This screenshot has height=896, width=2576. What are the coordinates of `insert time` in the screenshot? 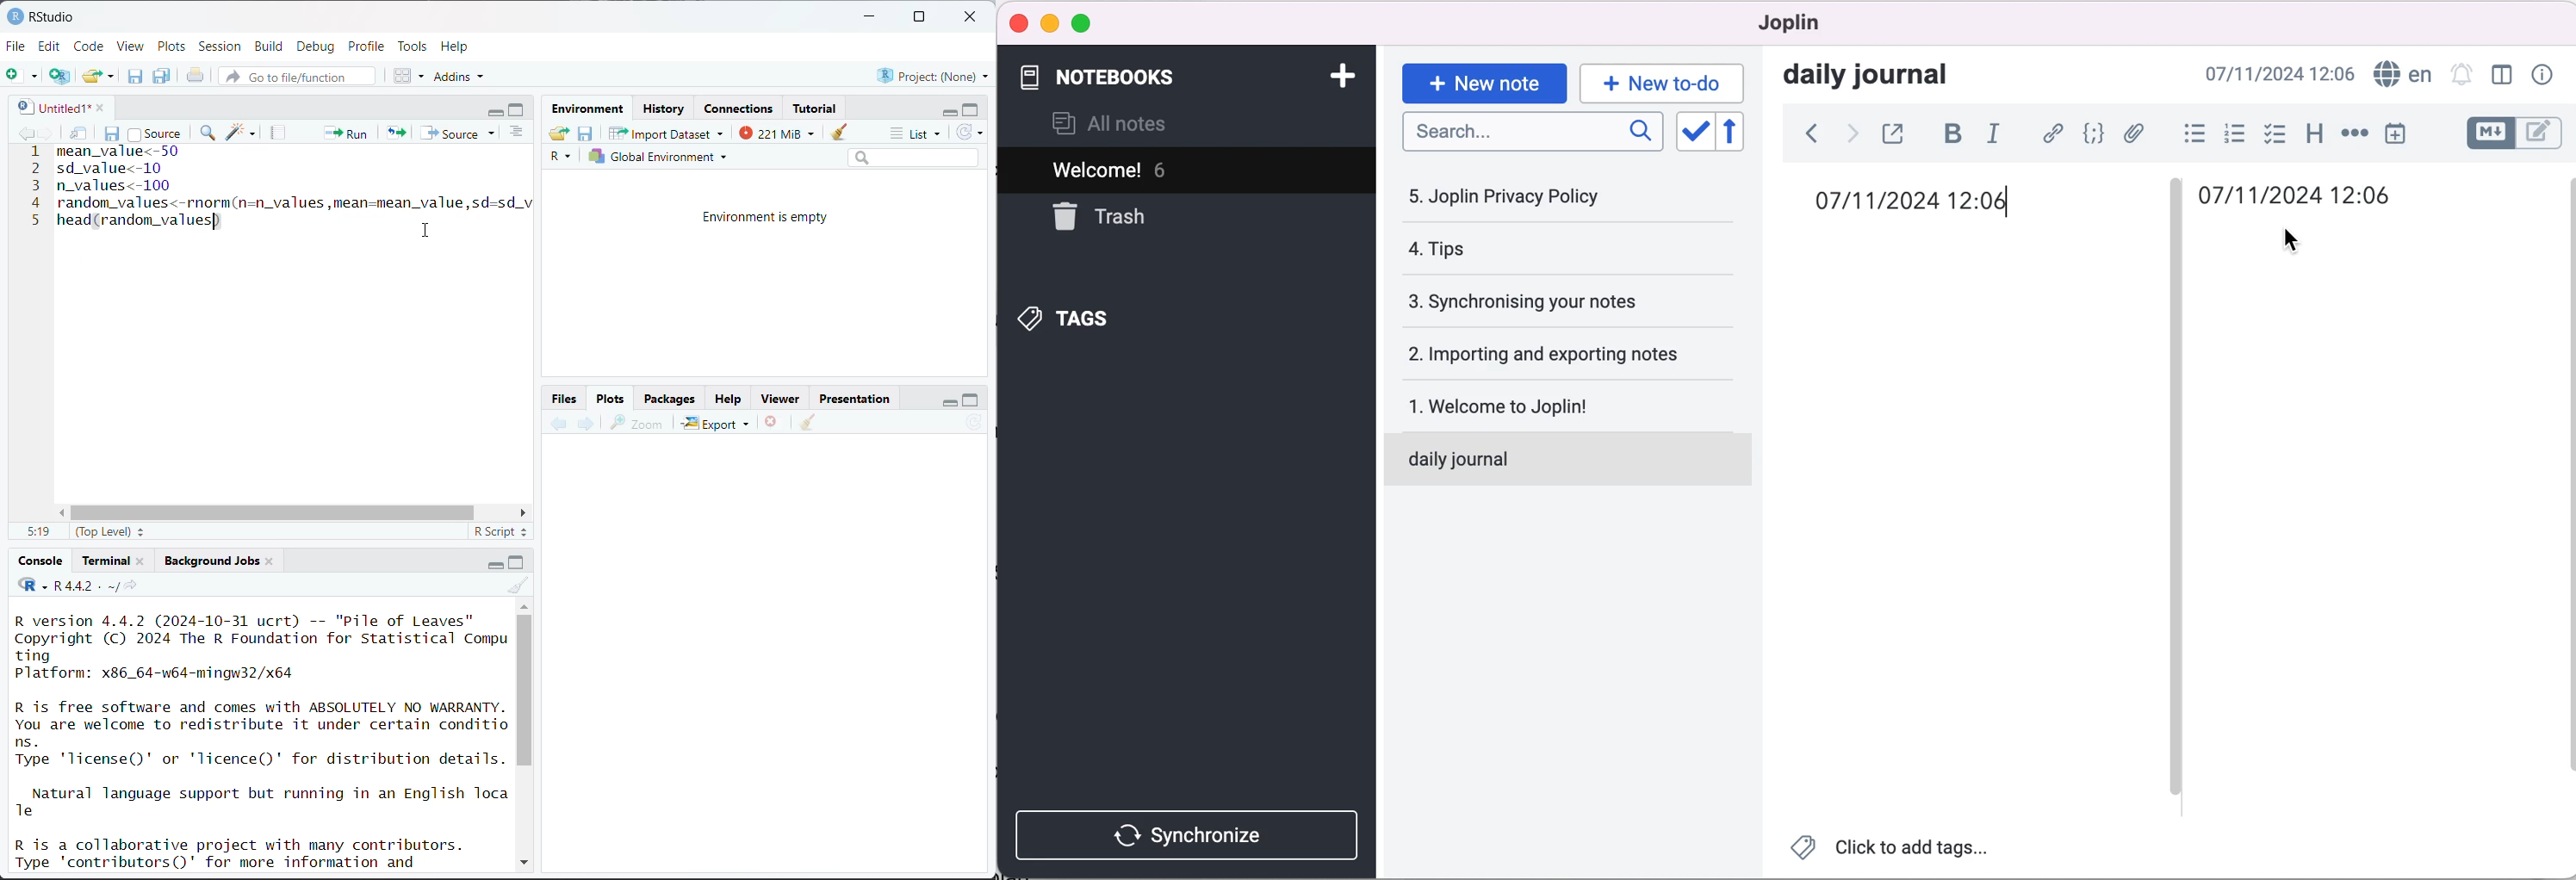 It's located at (2405, 139).